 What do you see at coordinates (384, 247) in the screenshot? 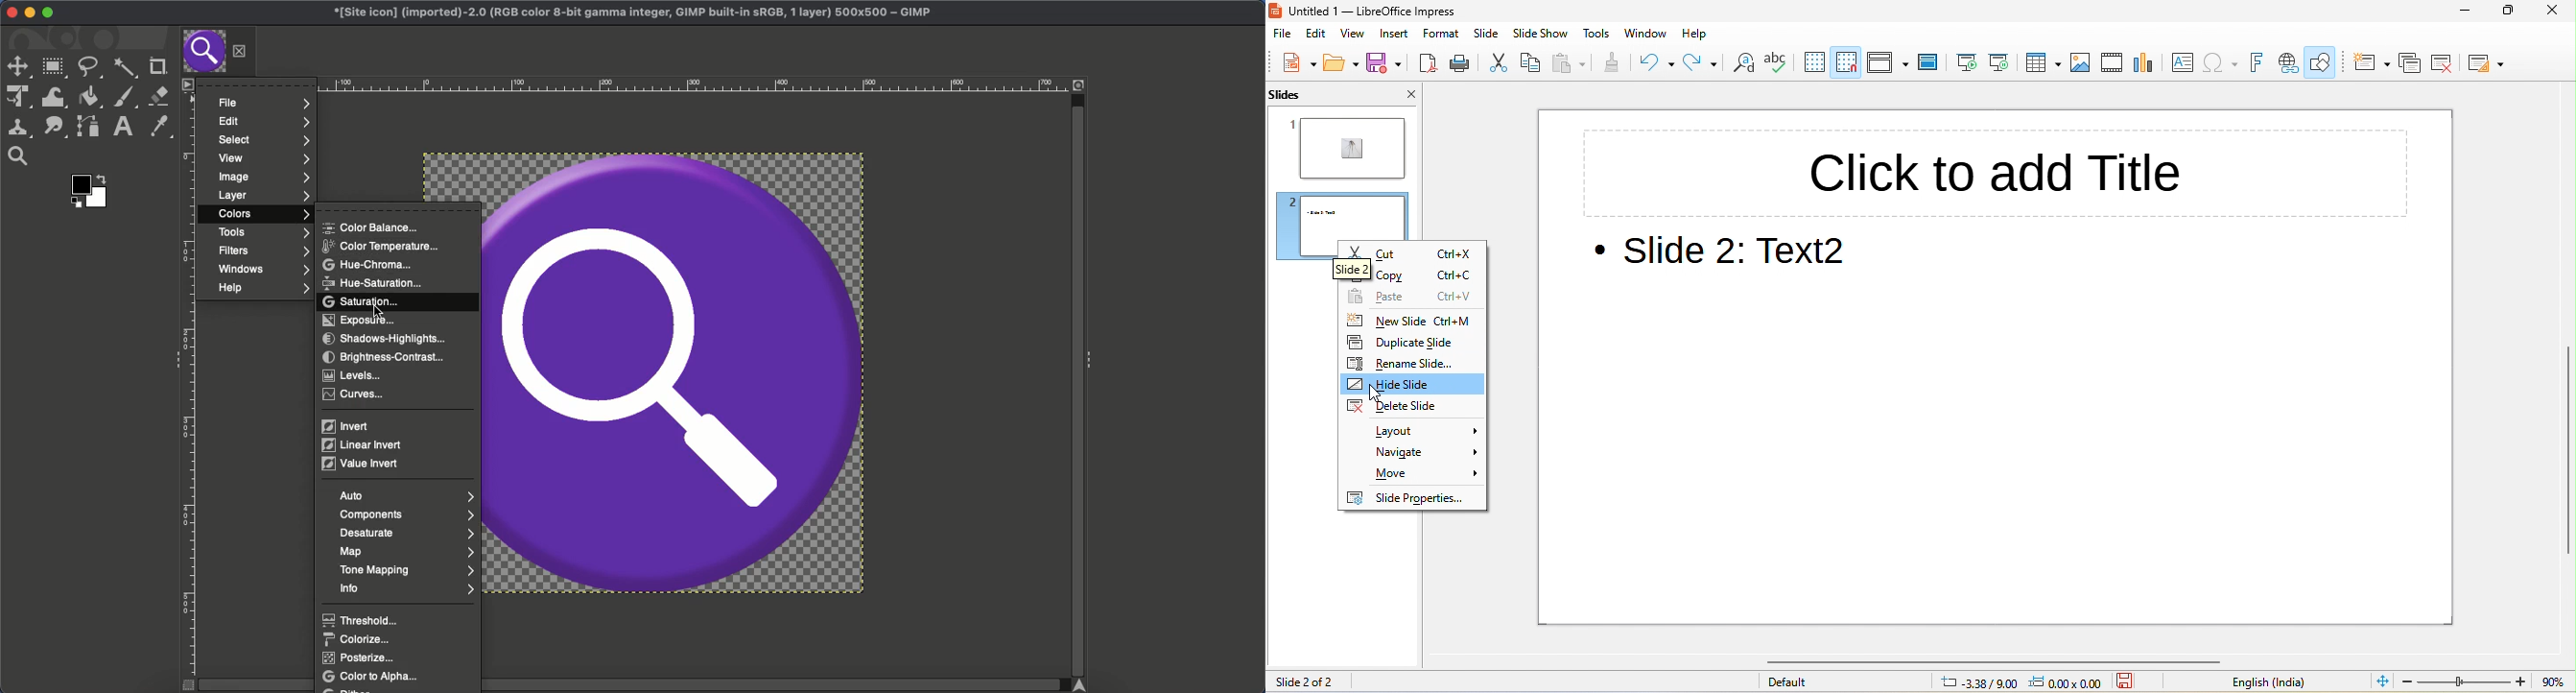
I see `Color temperature` at bounding box center [384, 247].